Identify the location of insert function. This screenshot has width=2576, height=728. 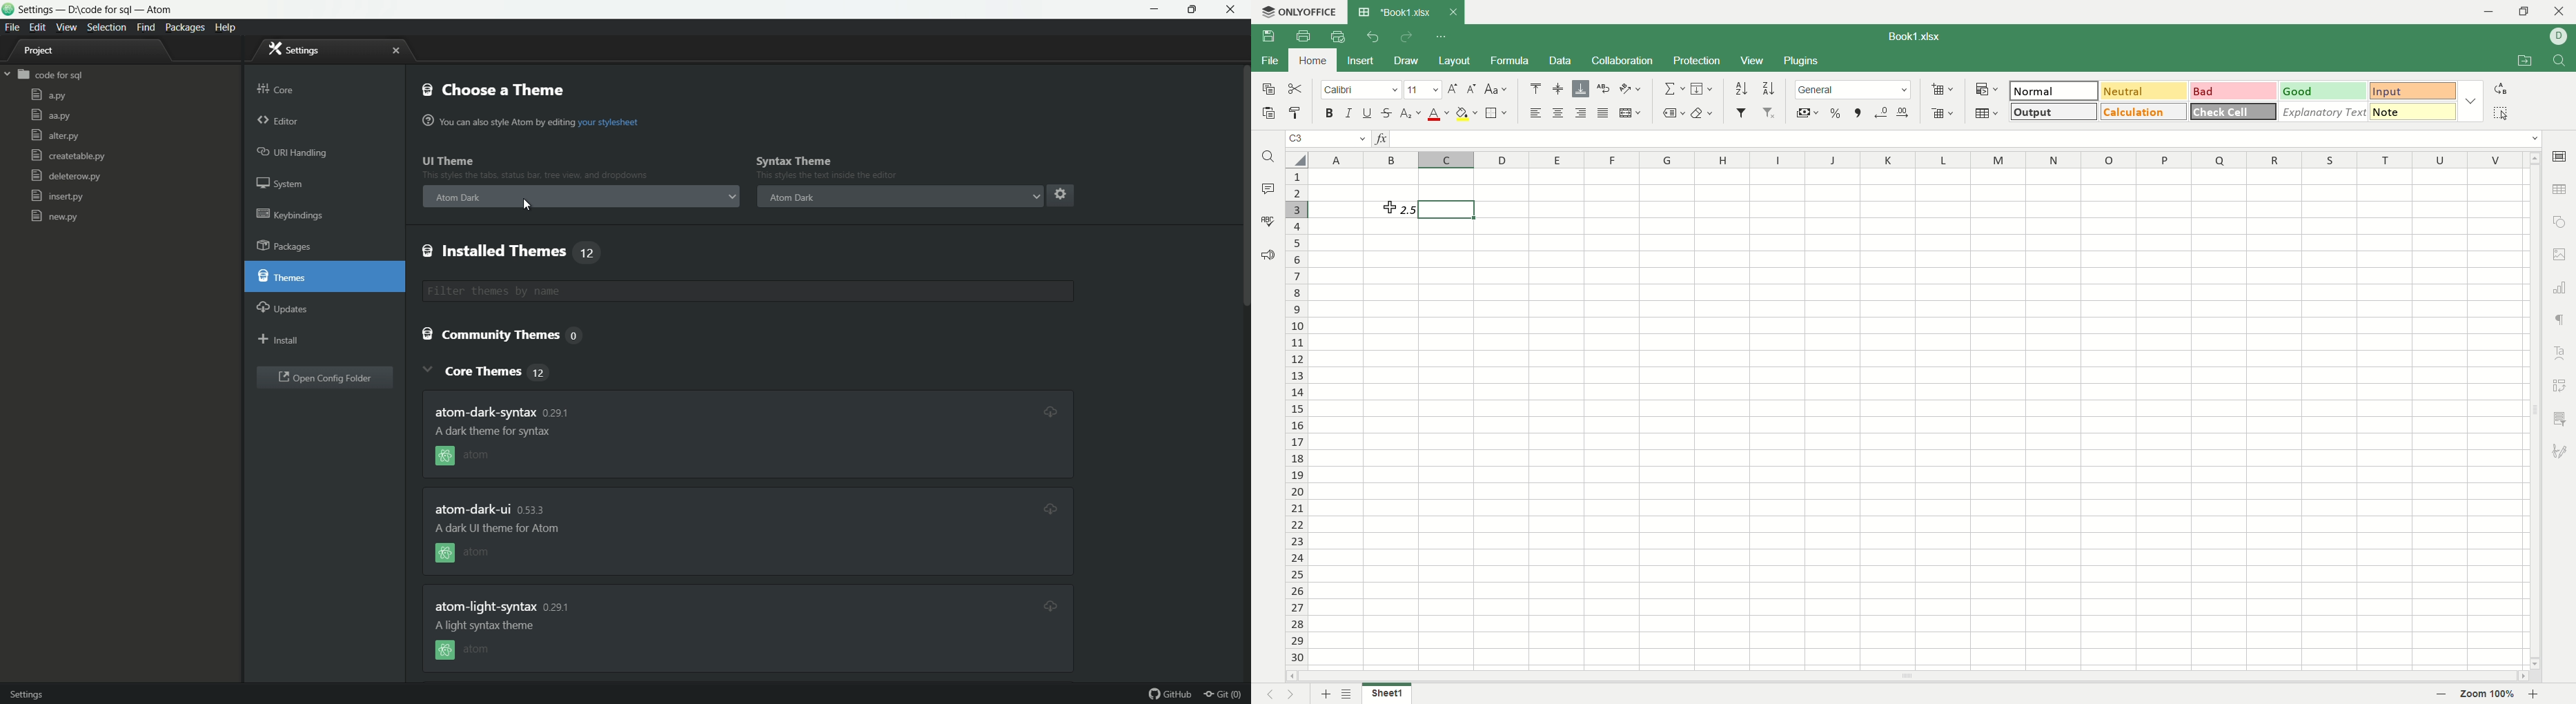
(1382, 139).